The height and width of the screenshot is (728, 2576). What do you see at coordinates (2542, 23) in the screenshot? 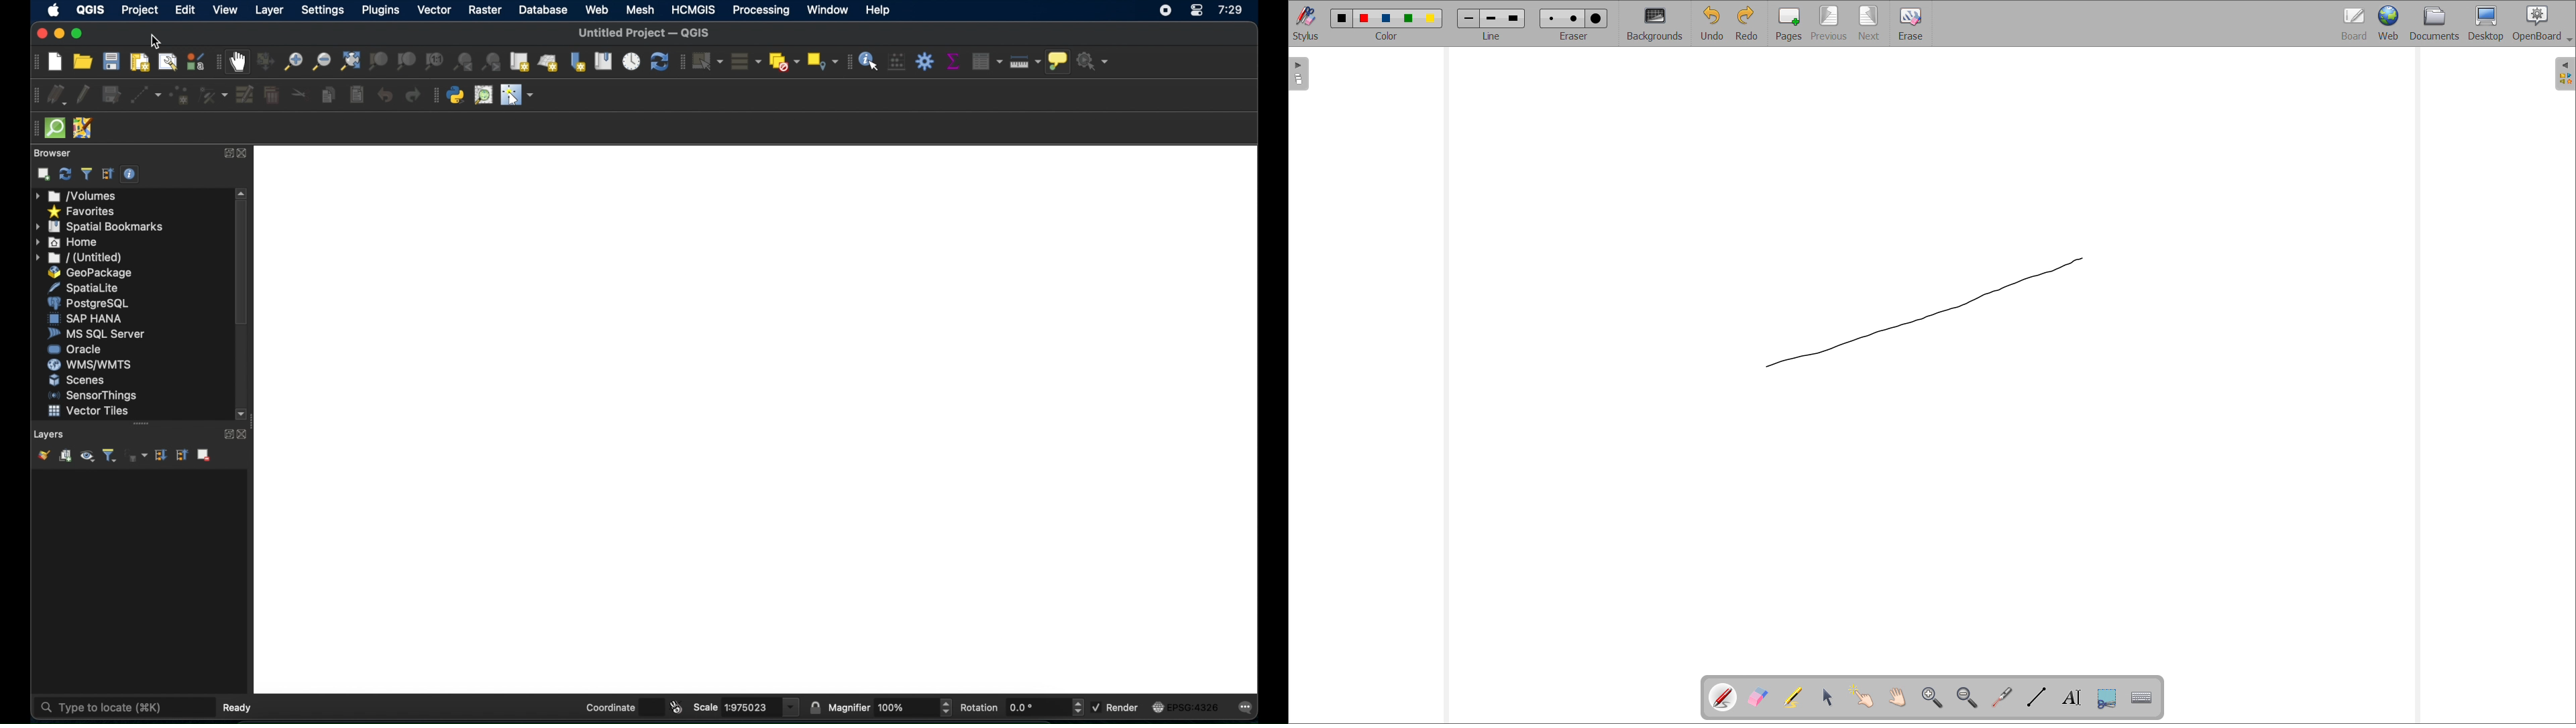
I see `openboard settings` at bounding box center [2542, 23].